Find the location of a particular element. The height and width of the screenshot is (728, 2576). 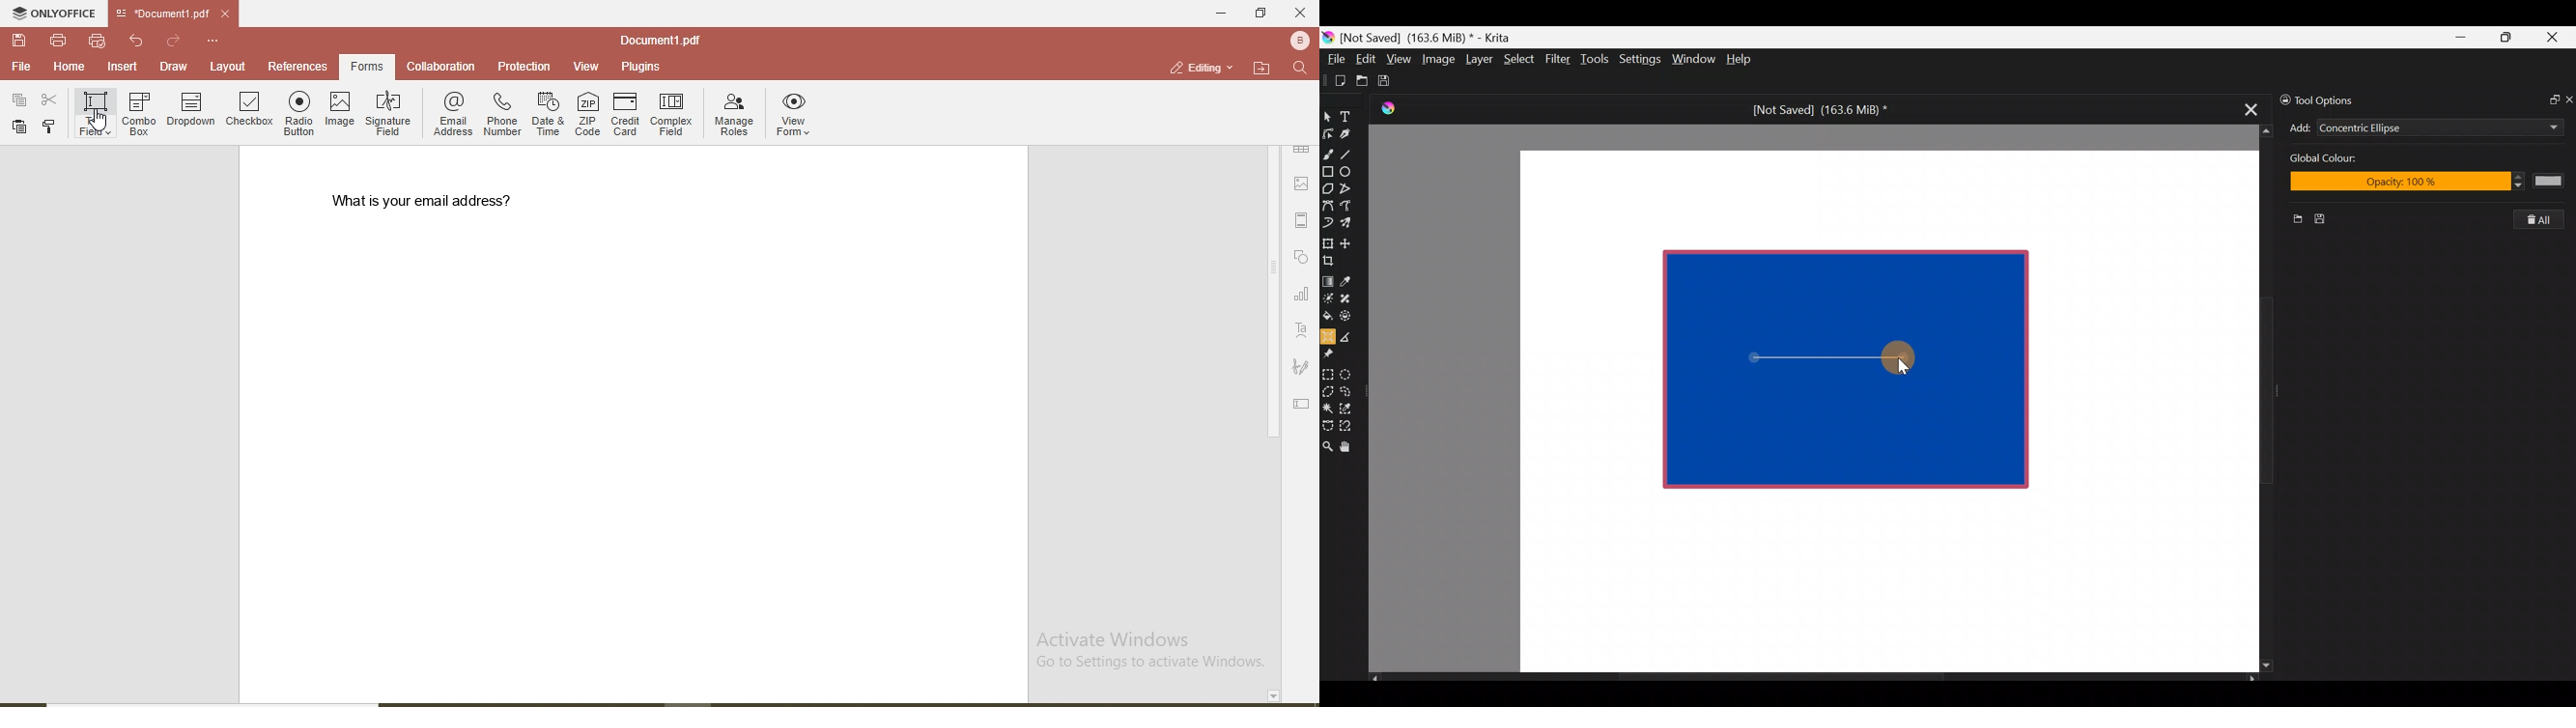

user is located at coordinates (1298, 40).